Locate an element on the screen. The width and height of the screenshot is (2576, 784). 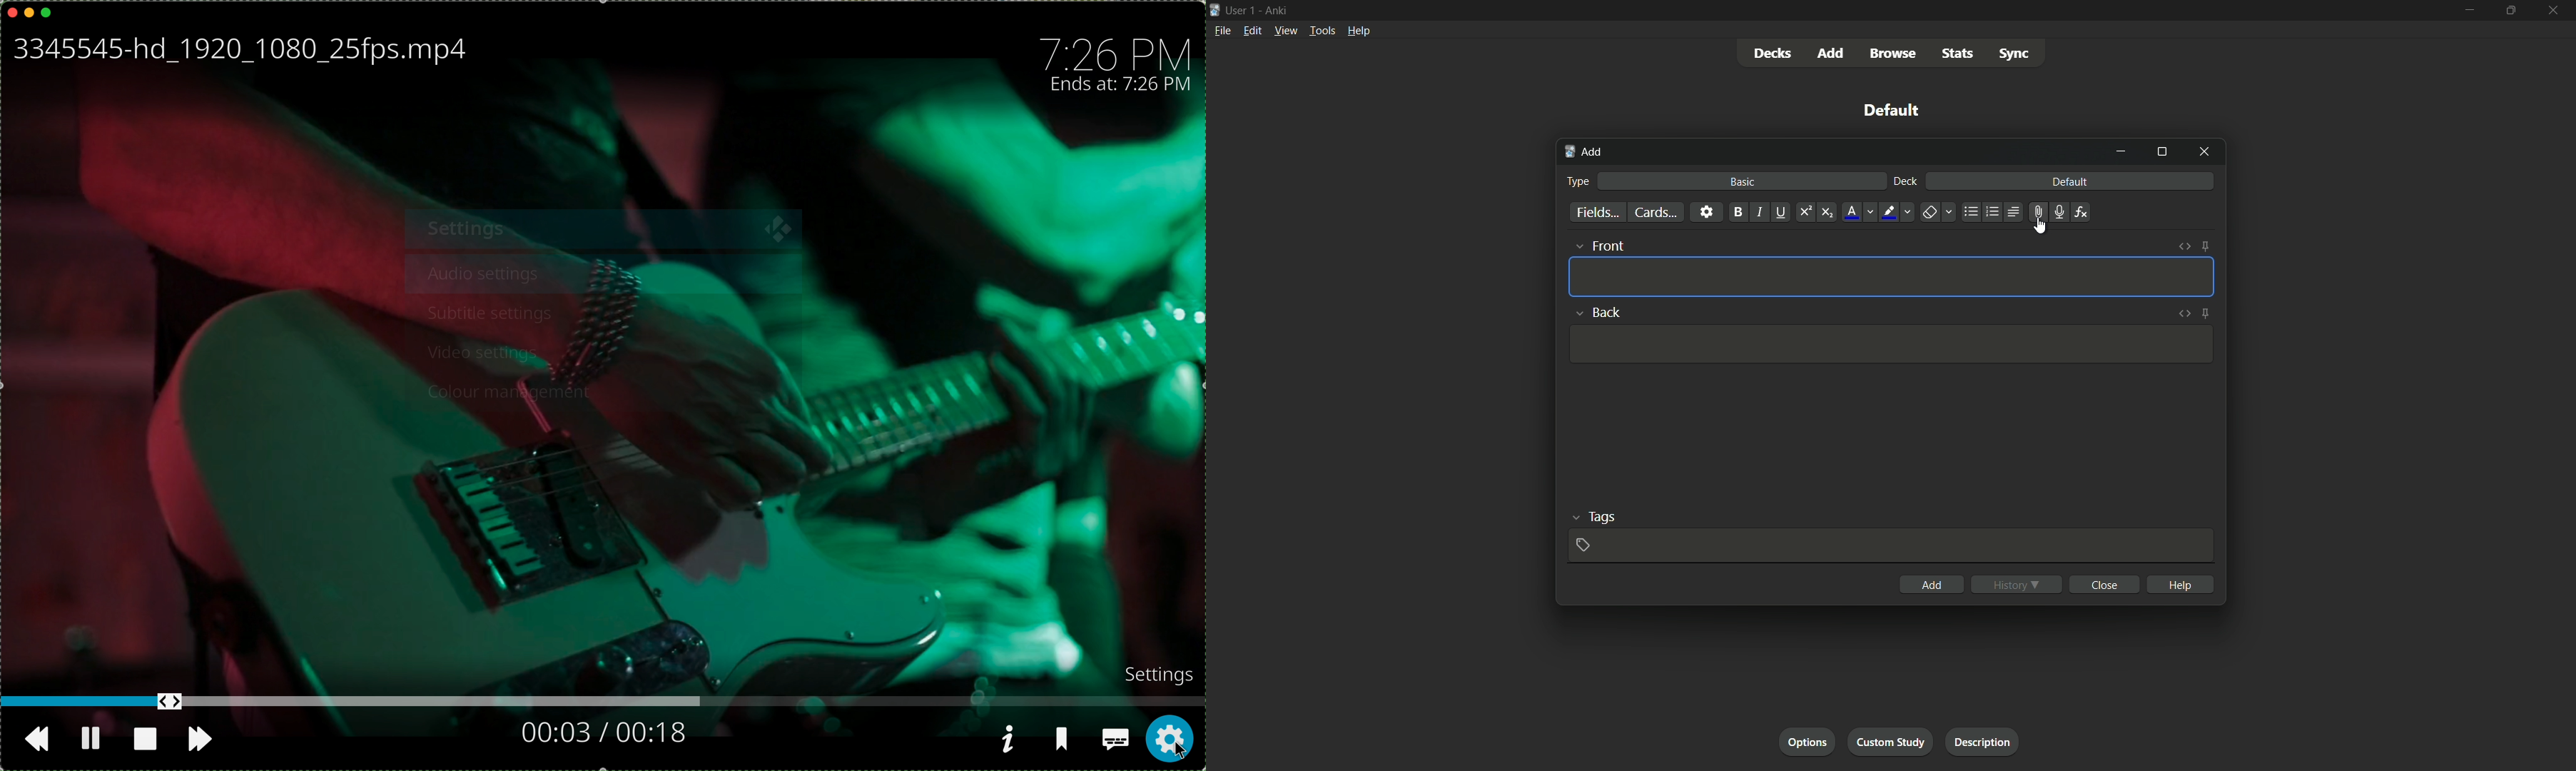
add tags is located at coordinates (1586, 546).